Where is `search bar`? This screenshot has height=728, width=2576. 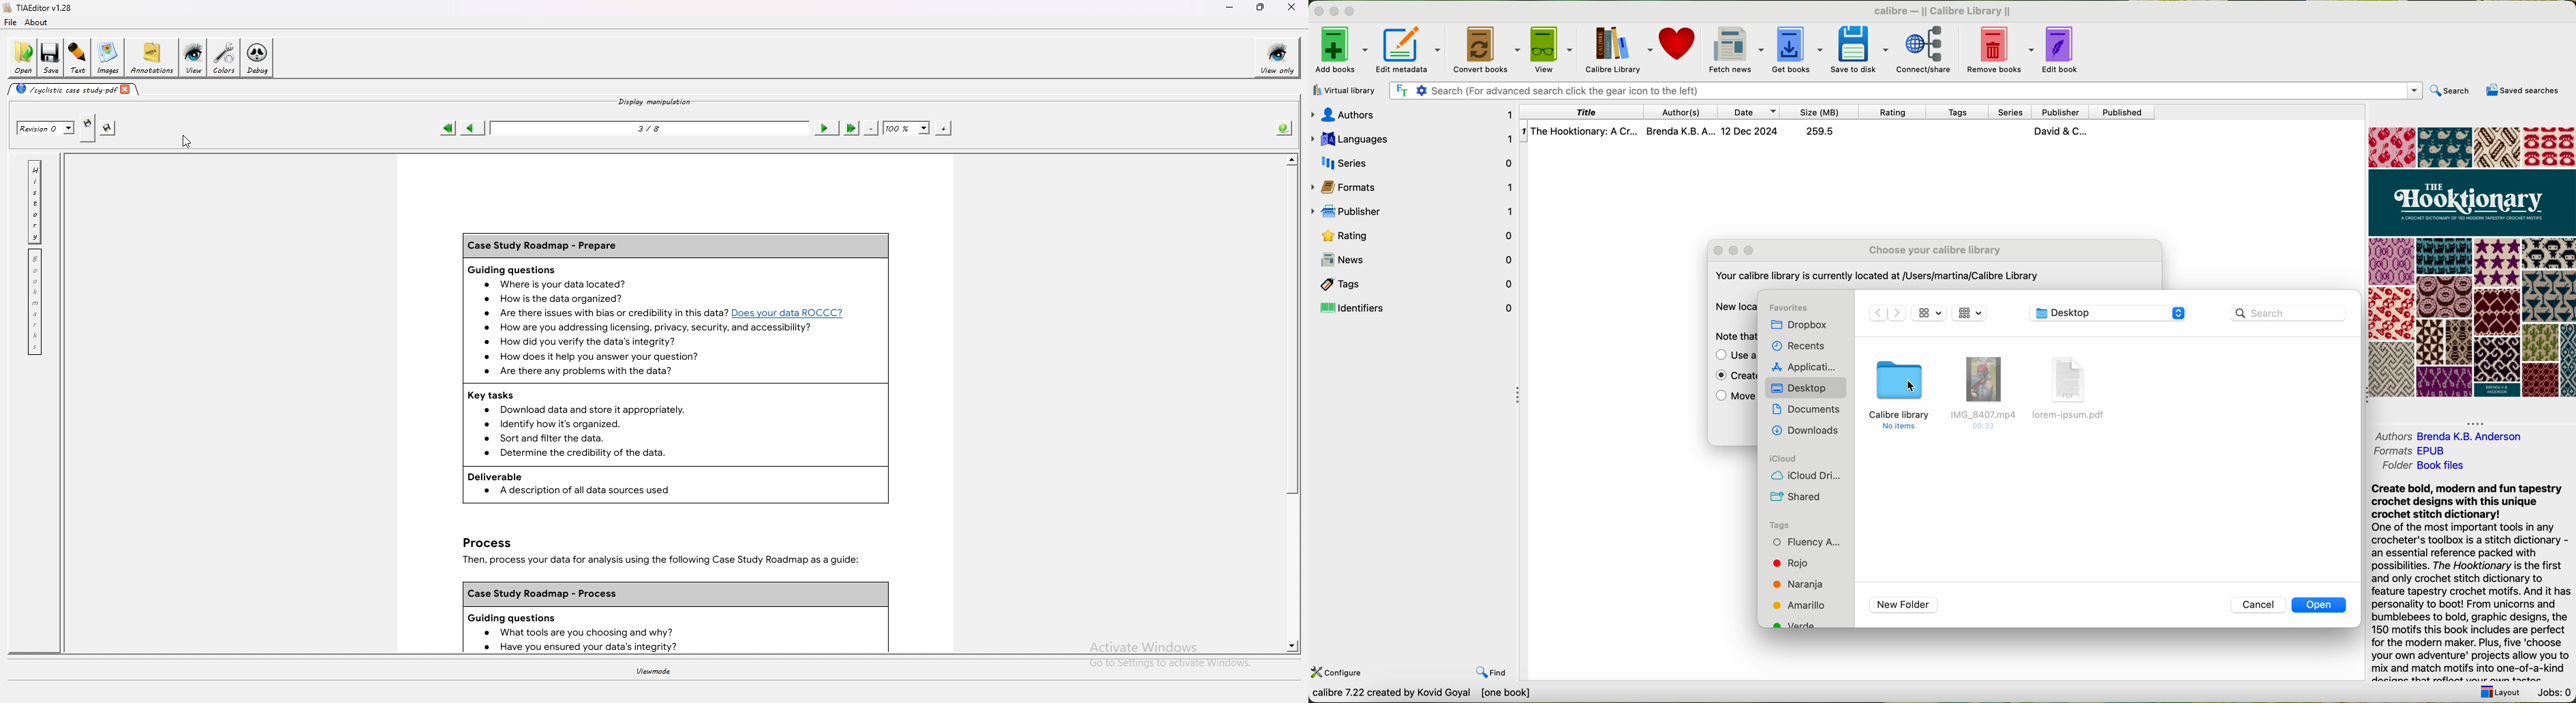
search bar is located at coordinates (1929, 89).